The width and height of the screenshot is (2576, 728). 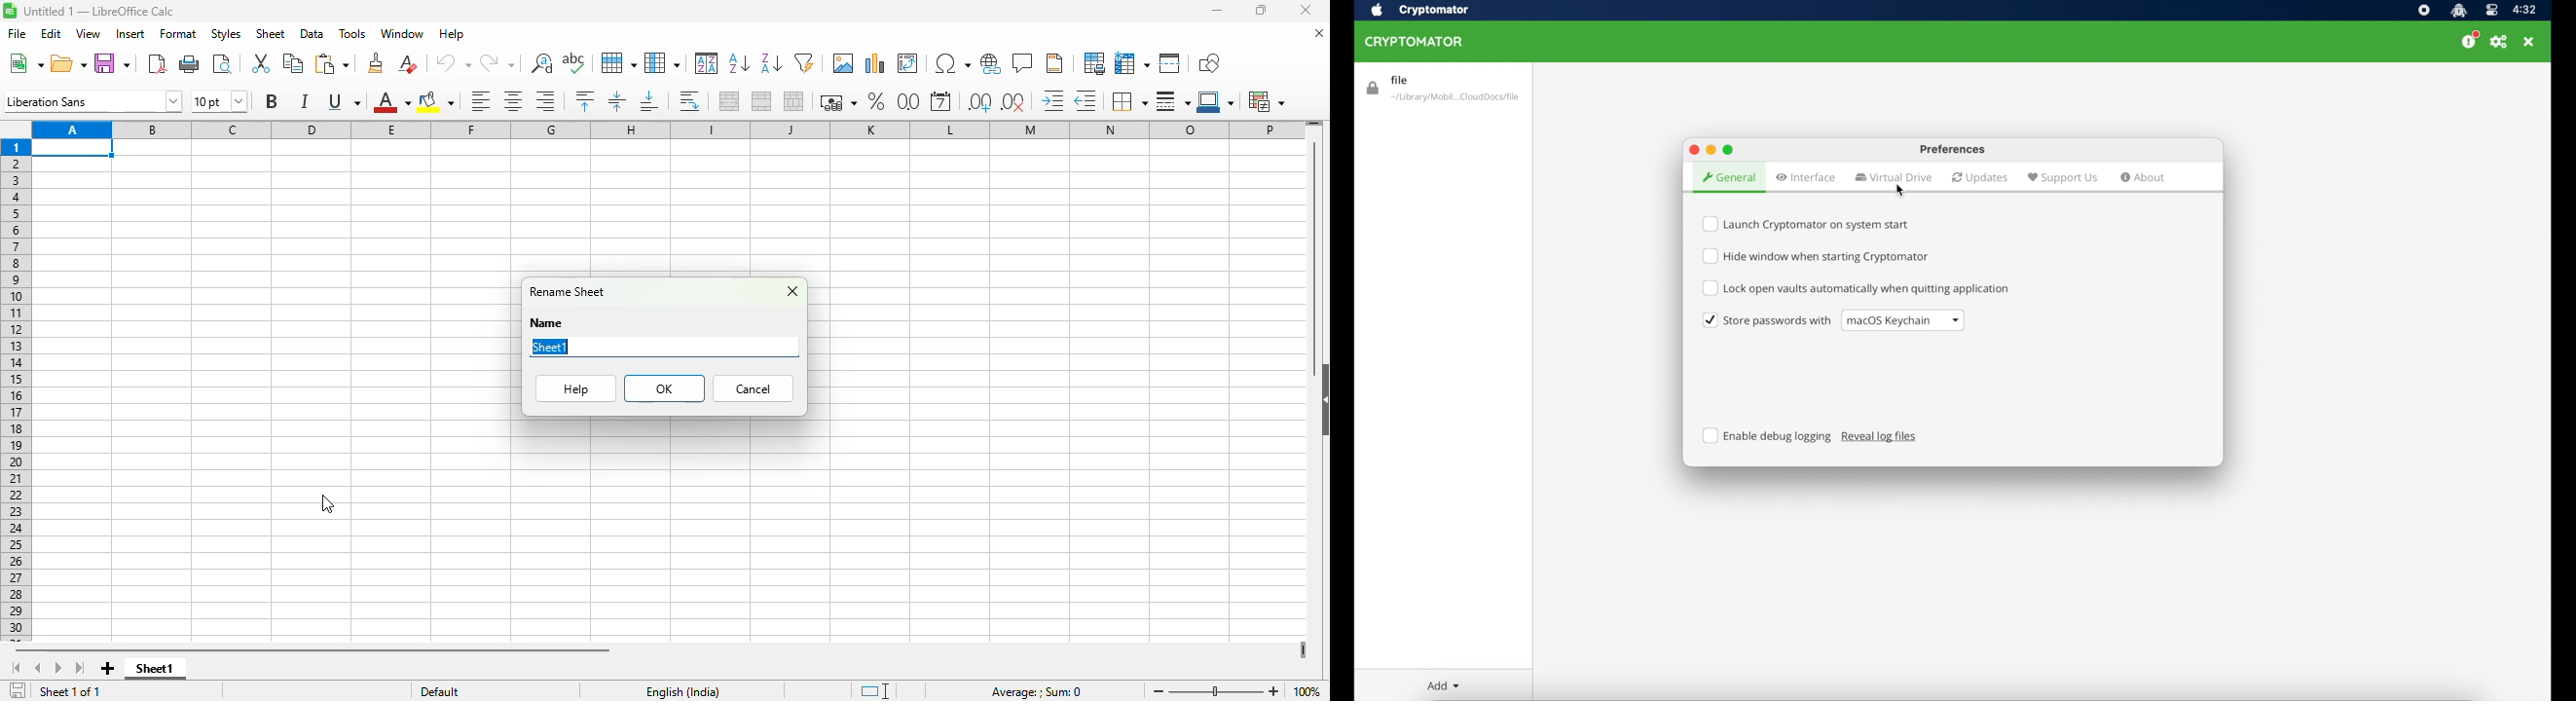 What do you see at coordinates (1260, 10) in the screenshot?
I see `maximize` at bounding box center [1260, 10].